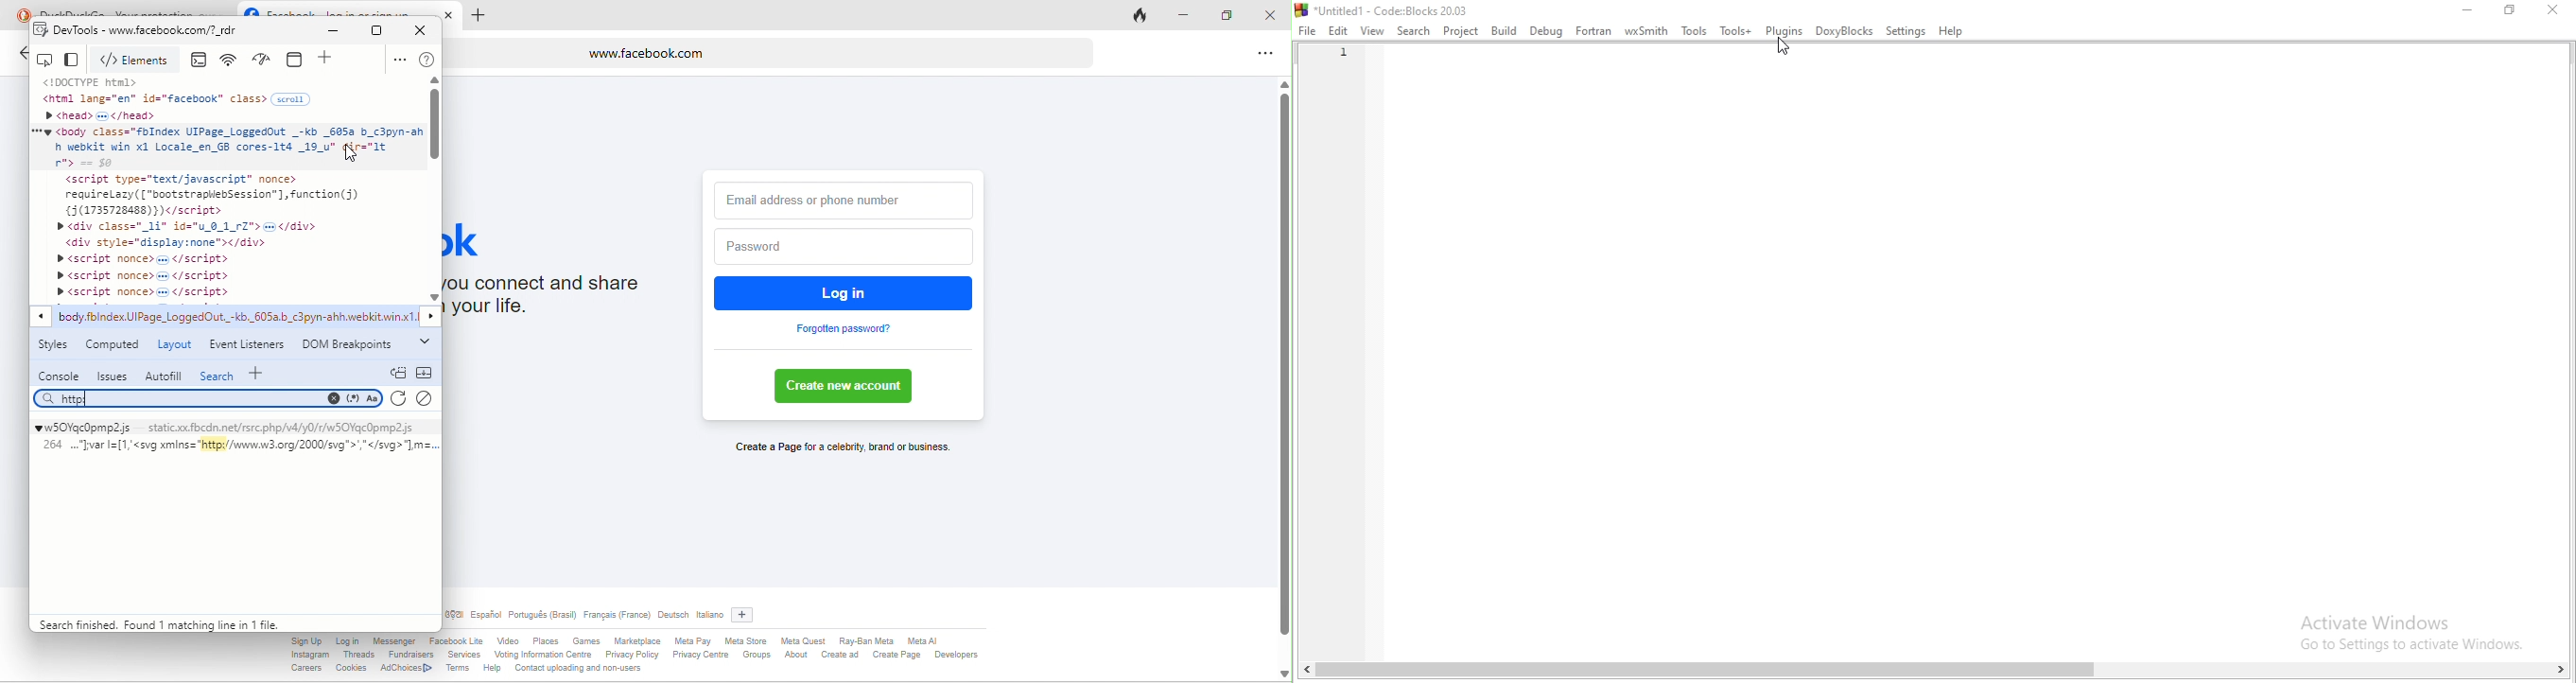 The image size is (2576, 700). Describe the element at coordinates (1460, 32) in the screenshot. I see `Project` at that location.